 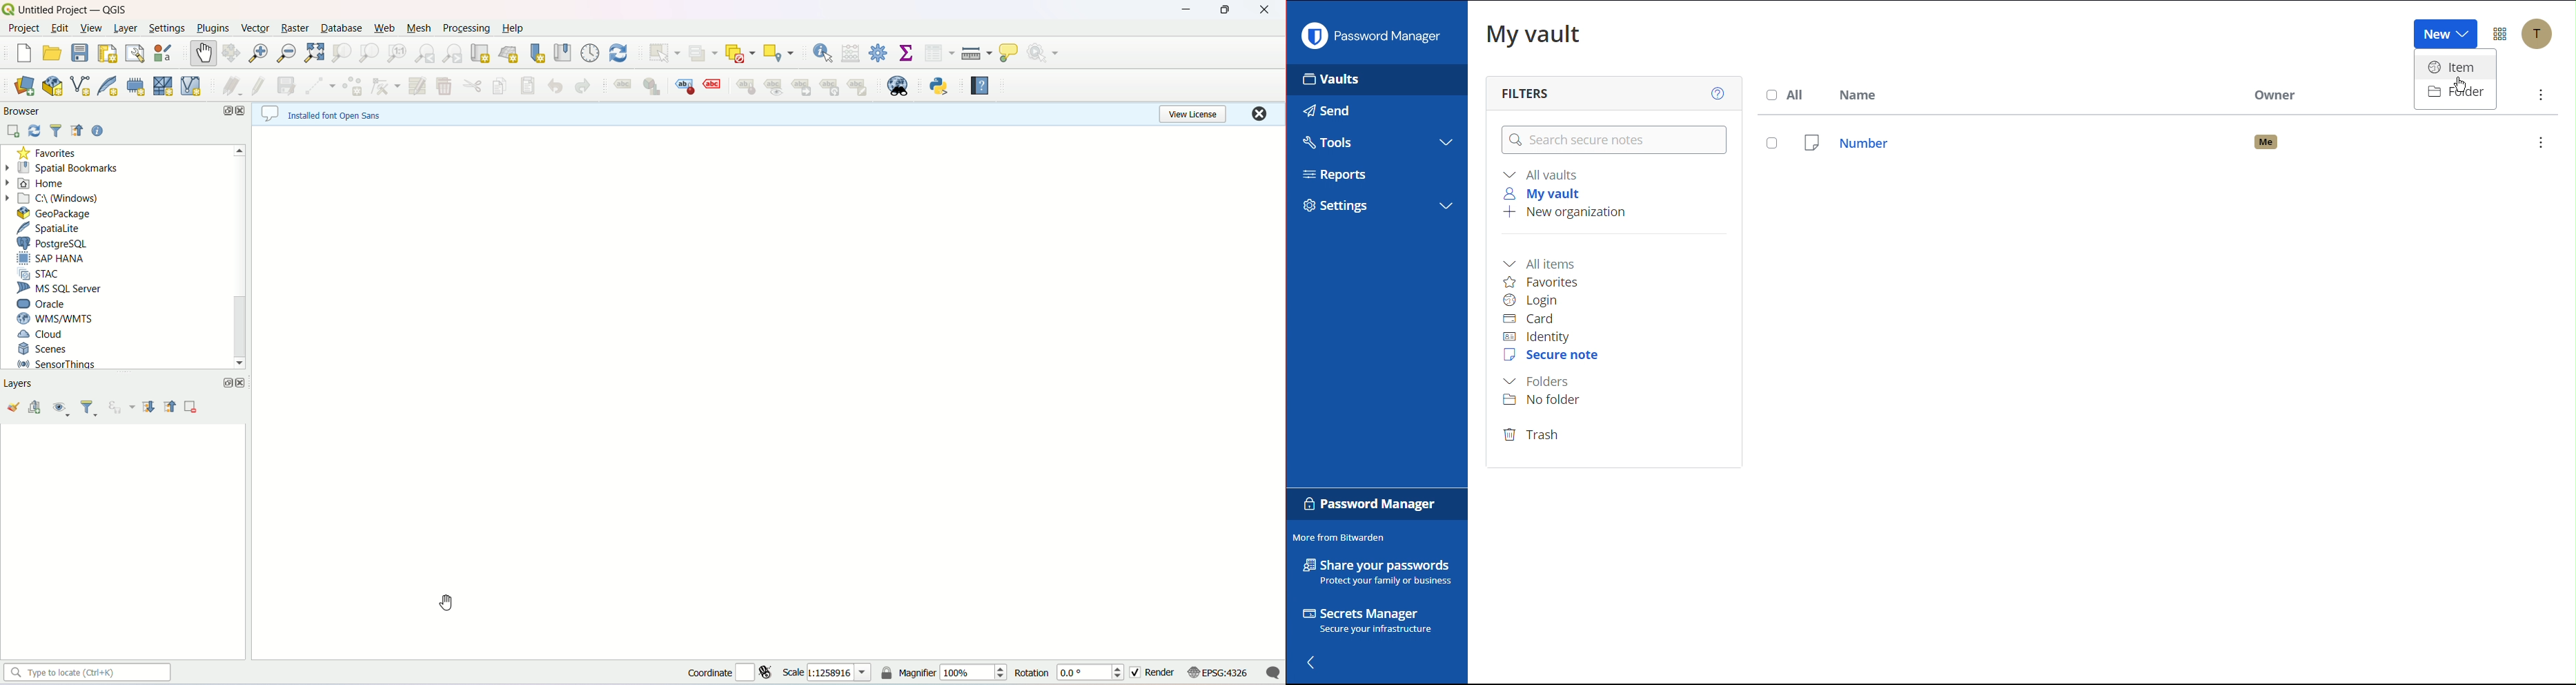 I want to click on Owner, so click(x=2277, y=92).